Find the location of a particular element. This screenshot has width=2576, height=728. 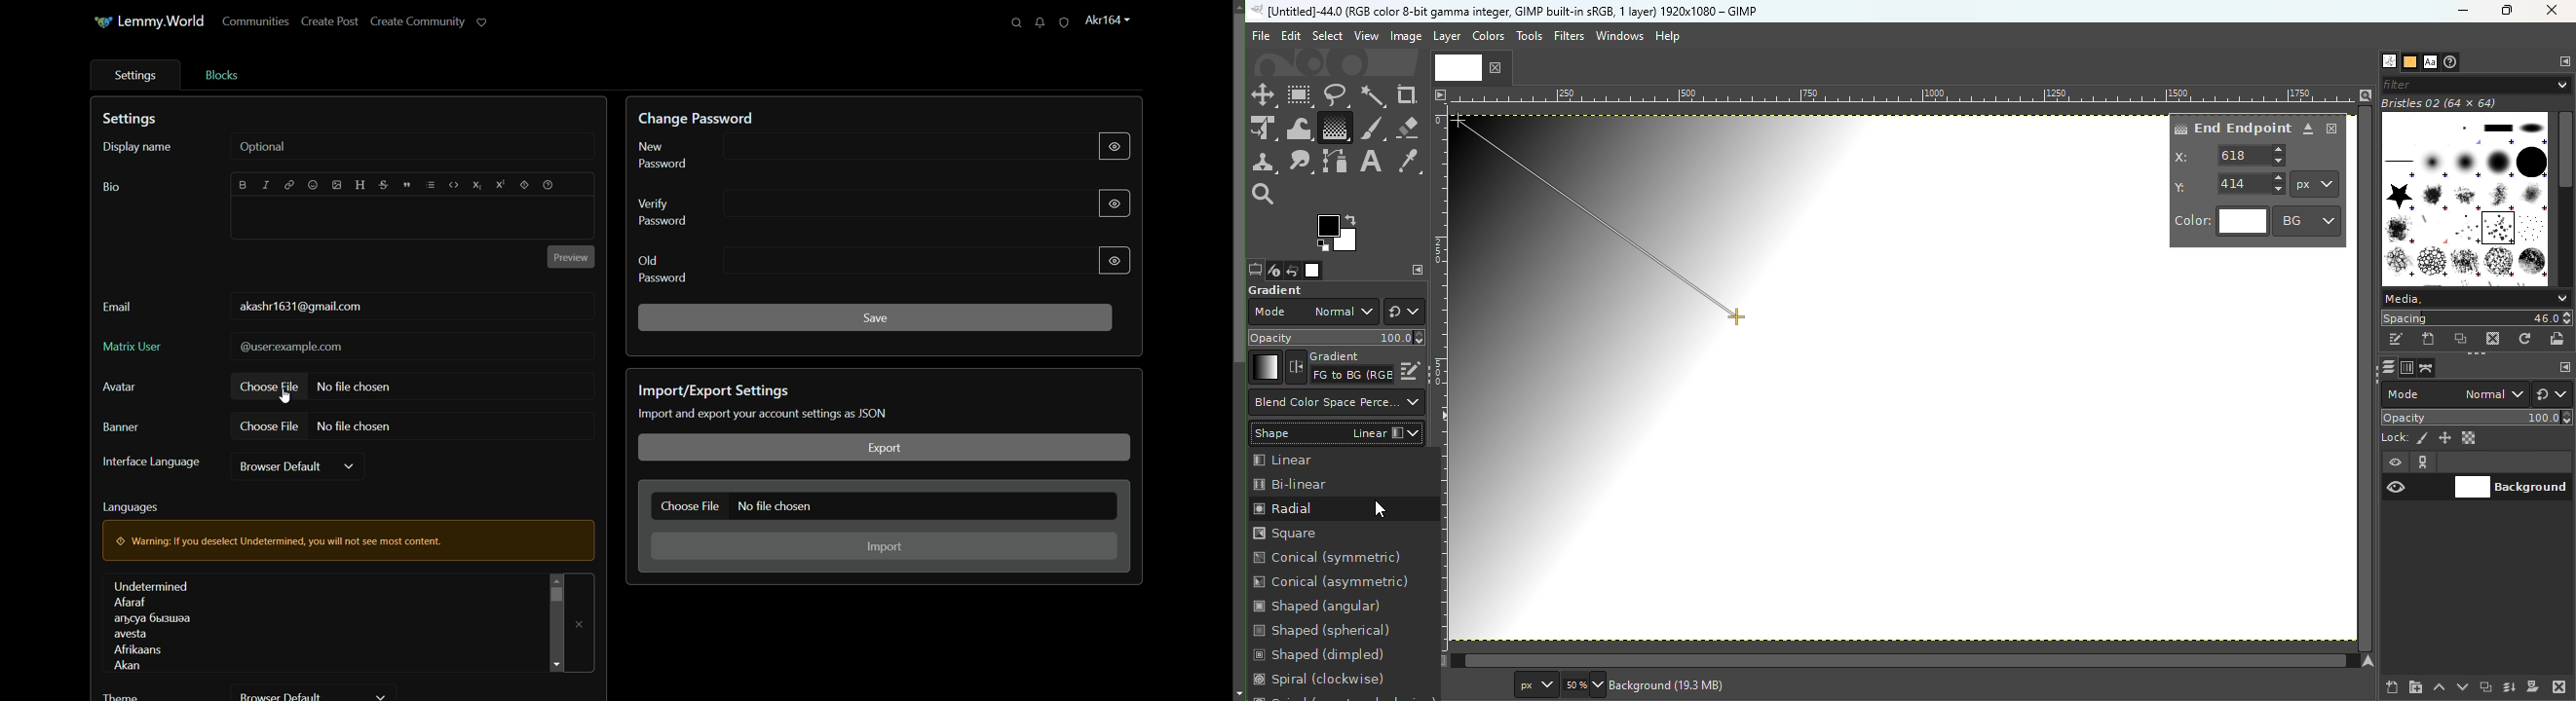

Windows is located at coordinates (1619, 36).